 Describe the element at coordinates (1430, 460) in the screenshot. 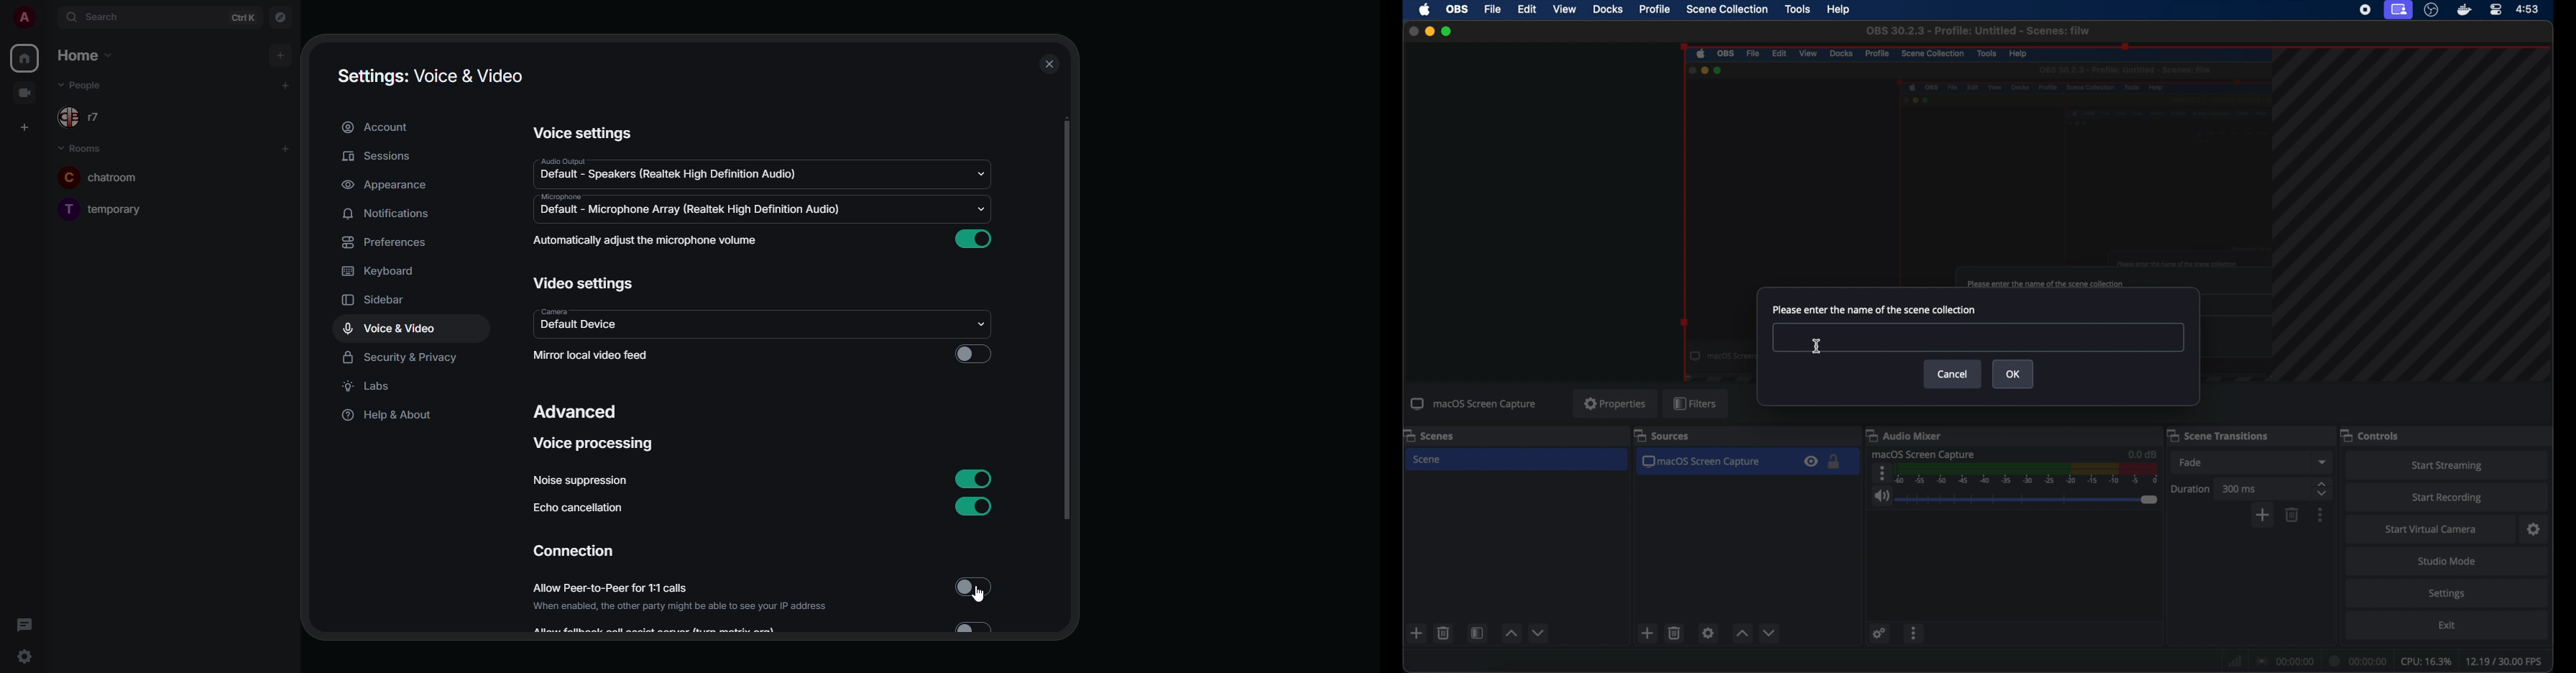

I see `scene` at that location.